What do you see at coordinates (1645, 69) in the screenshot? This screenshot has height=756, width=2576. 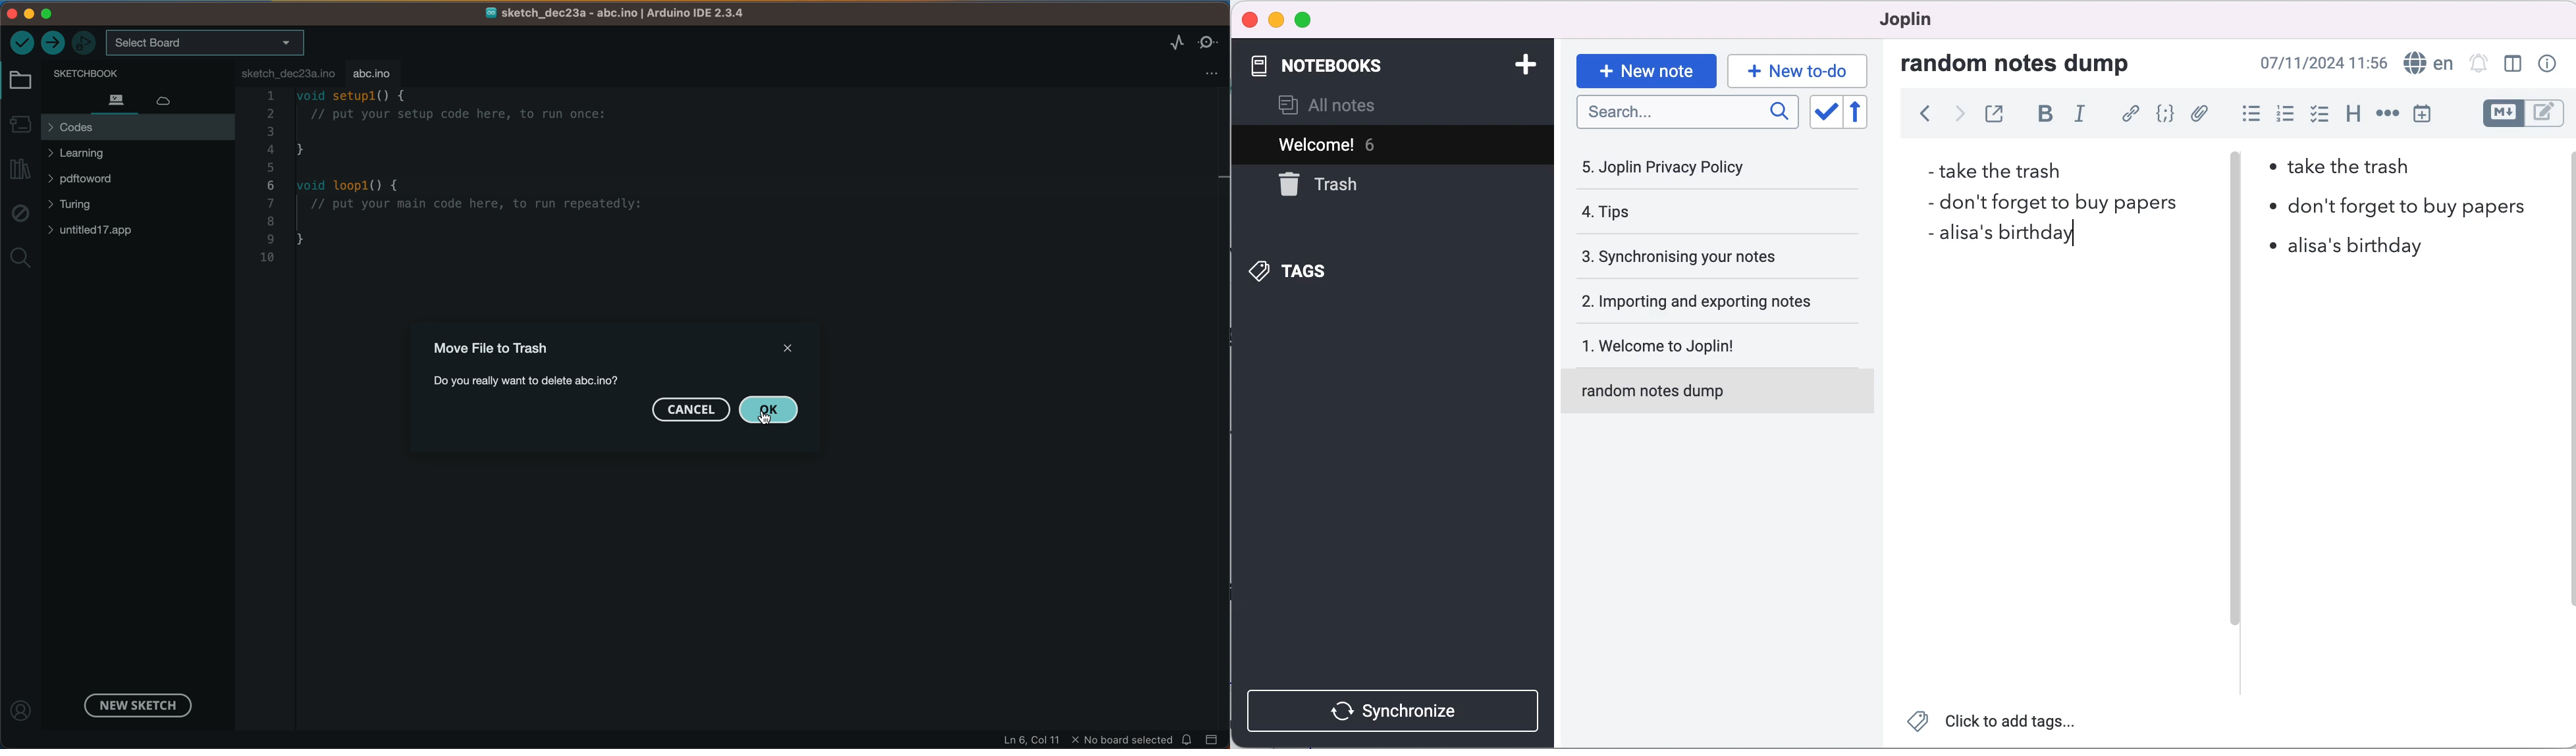 I see `new note` at bounding box center [1645, 69].